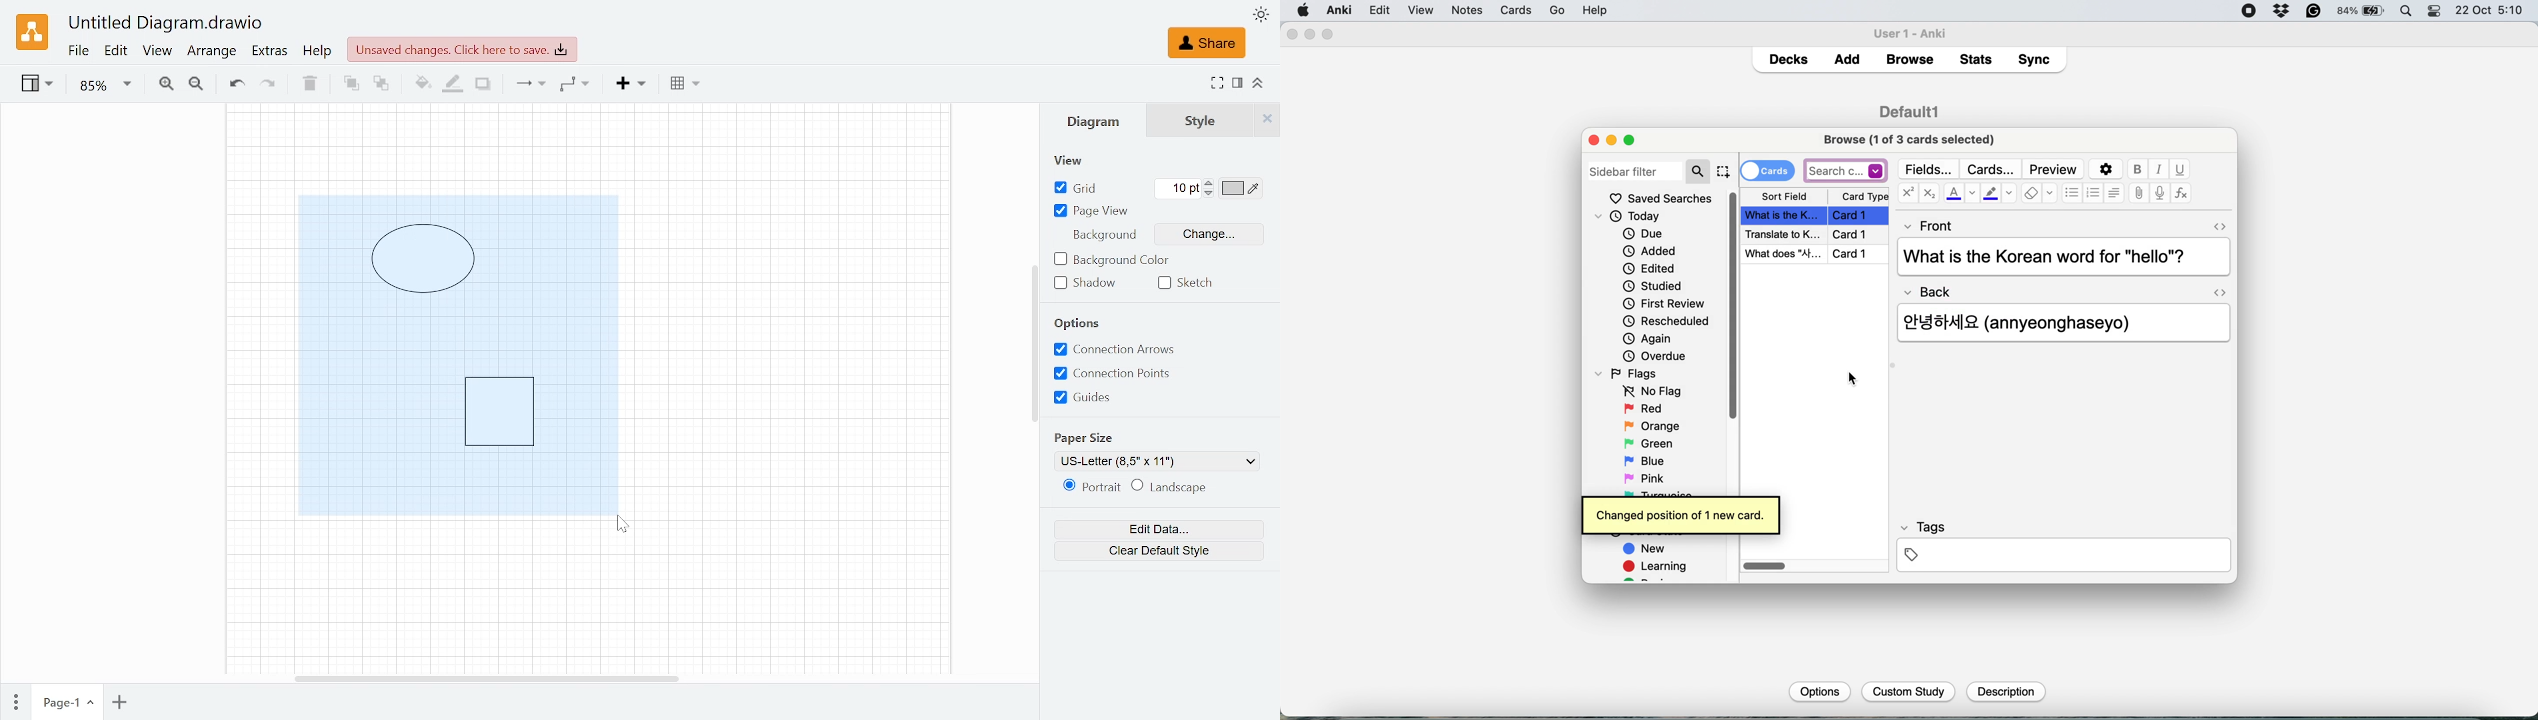 The height and width of the screenshot is (728, 2548). Describe the element at coordinates (1653, 356) in the screenshot. I see `overdue` at that location.